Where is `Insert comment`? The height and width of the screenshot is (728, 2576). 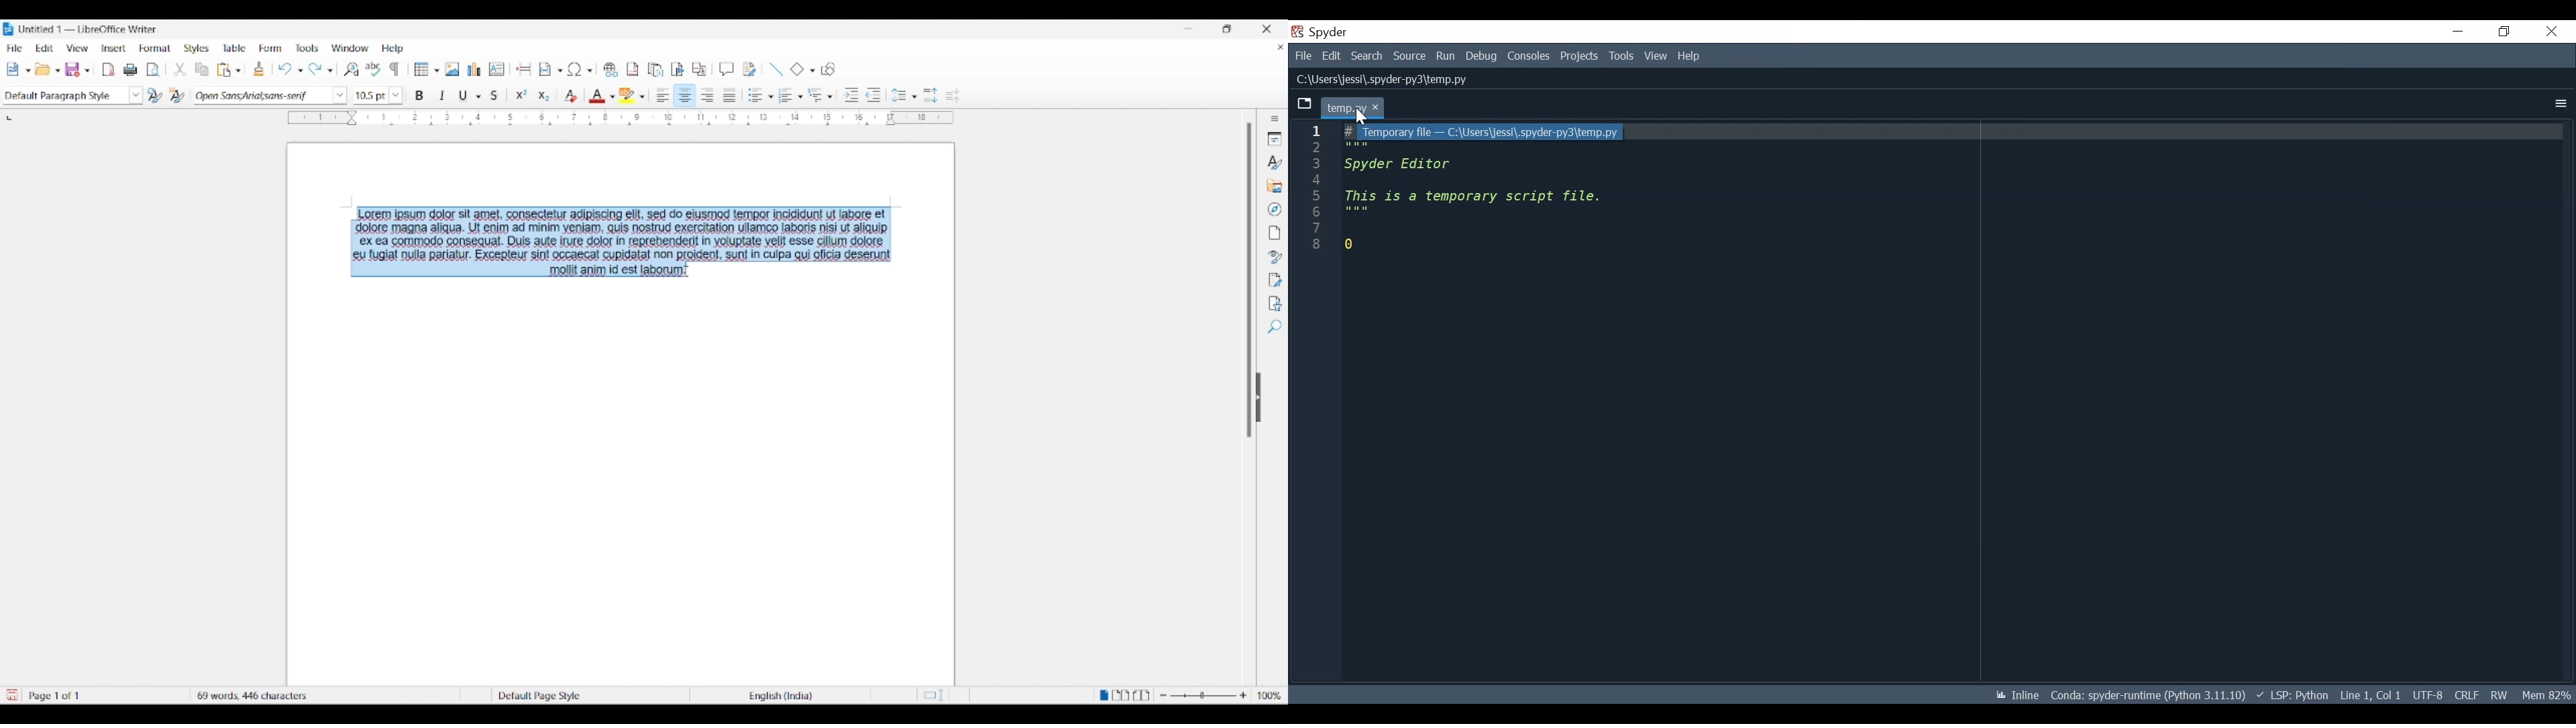 Insert comment is located at coordinates (727, 69).